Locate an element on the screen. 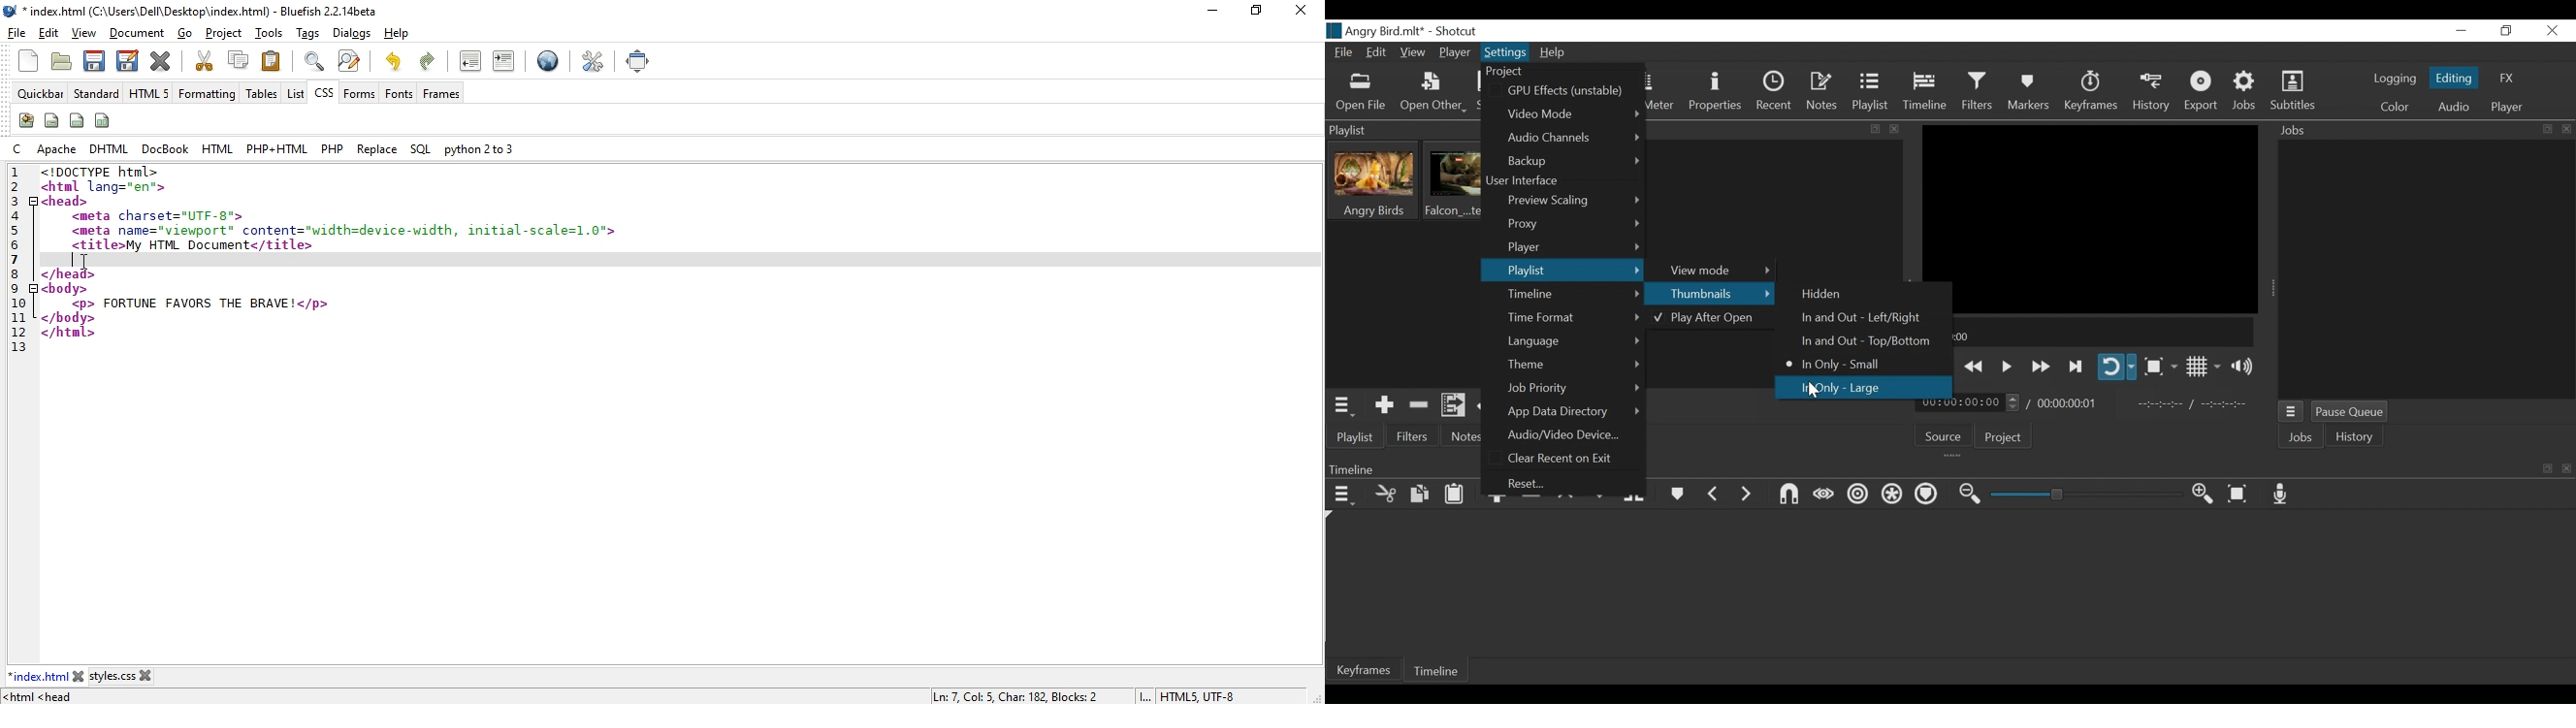 Image resolution: width=2576 pixels, height=728 pixels. file is located at coordinates (17, 33).